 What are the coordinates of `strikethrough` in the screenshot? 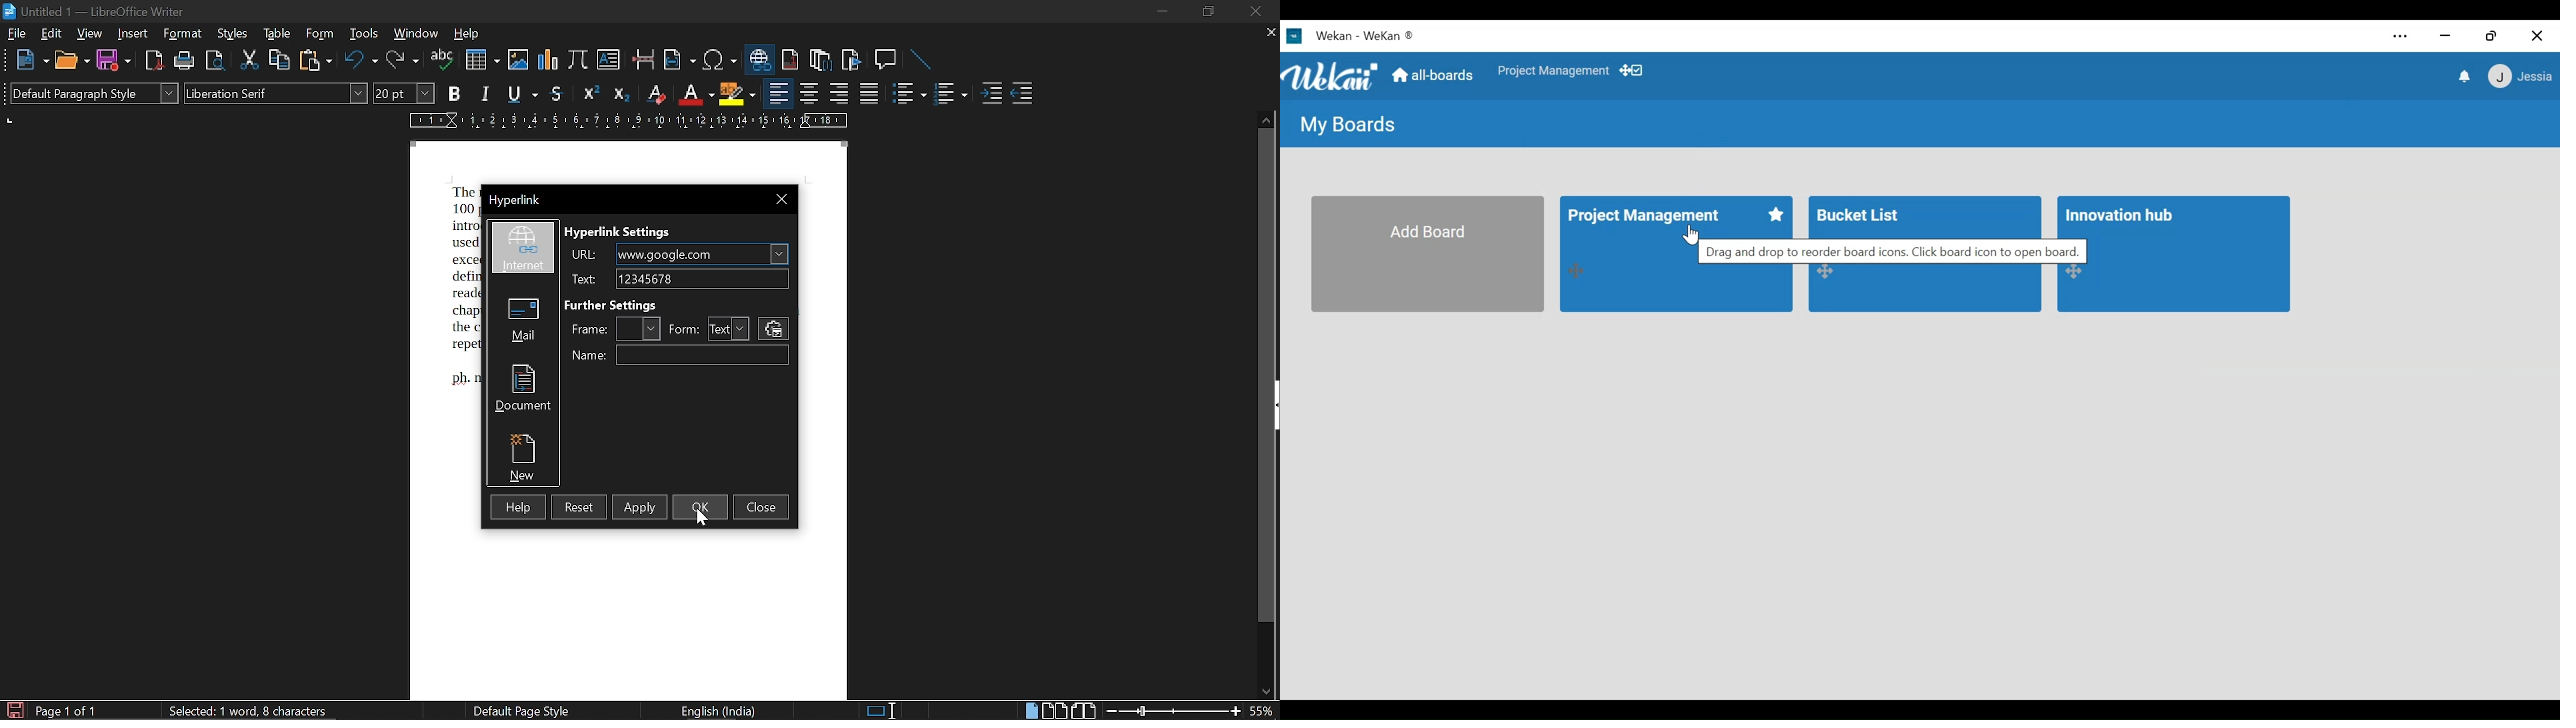 It's located at (556, 94).